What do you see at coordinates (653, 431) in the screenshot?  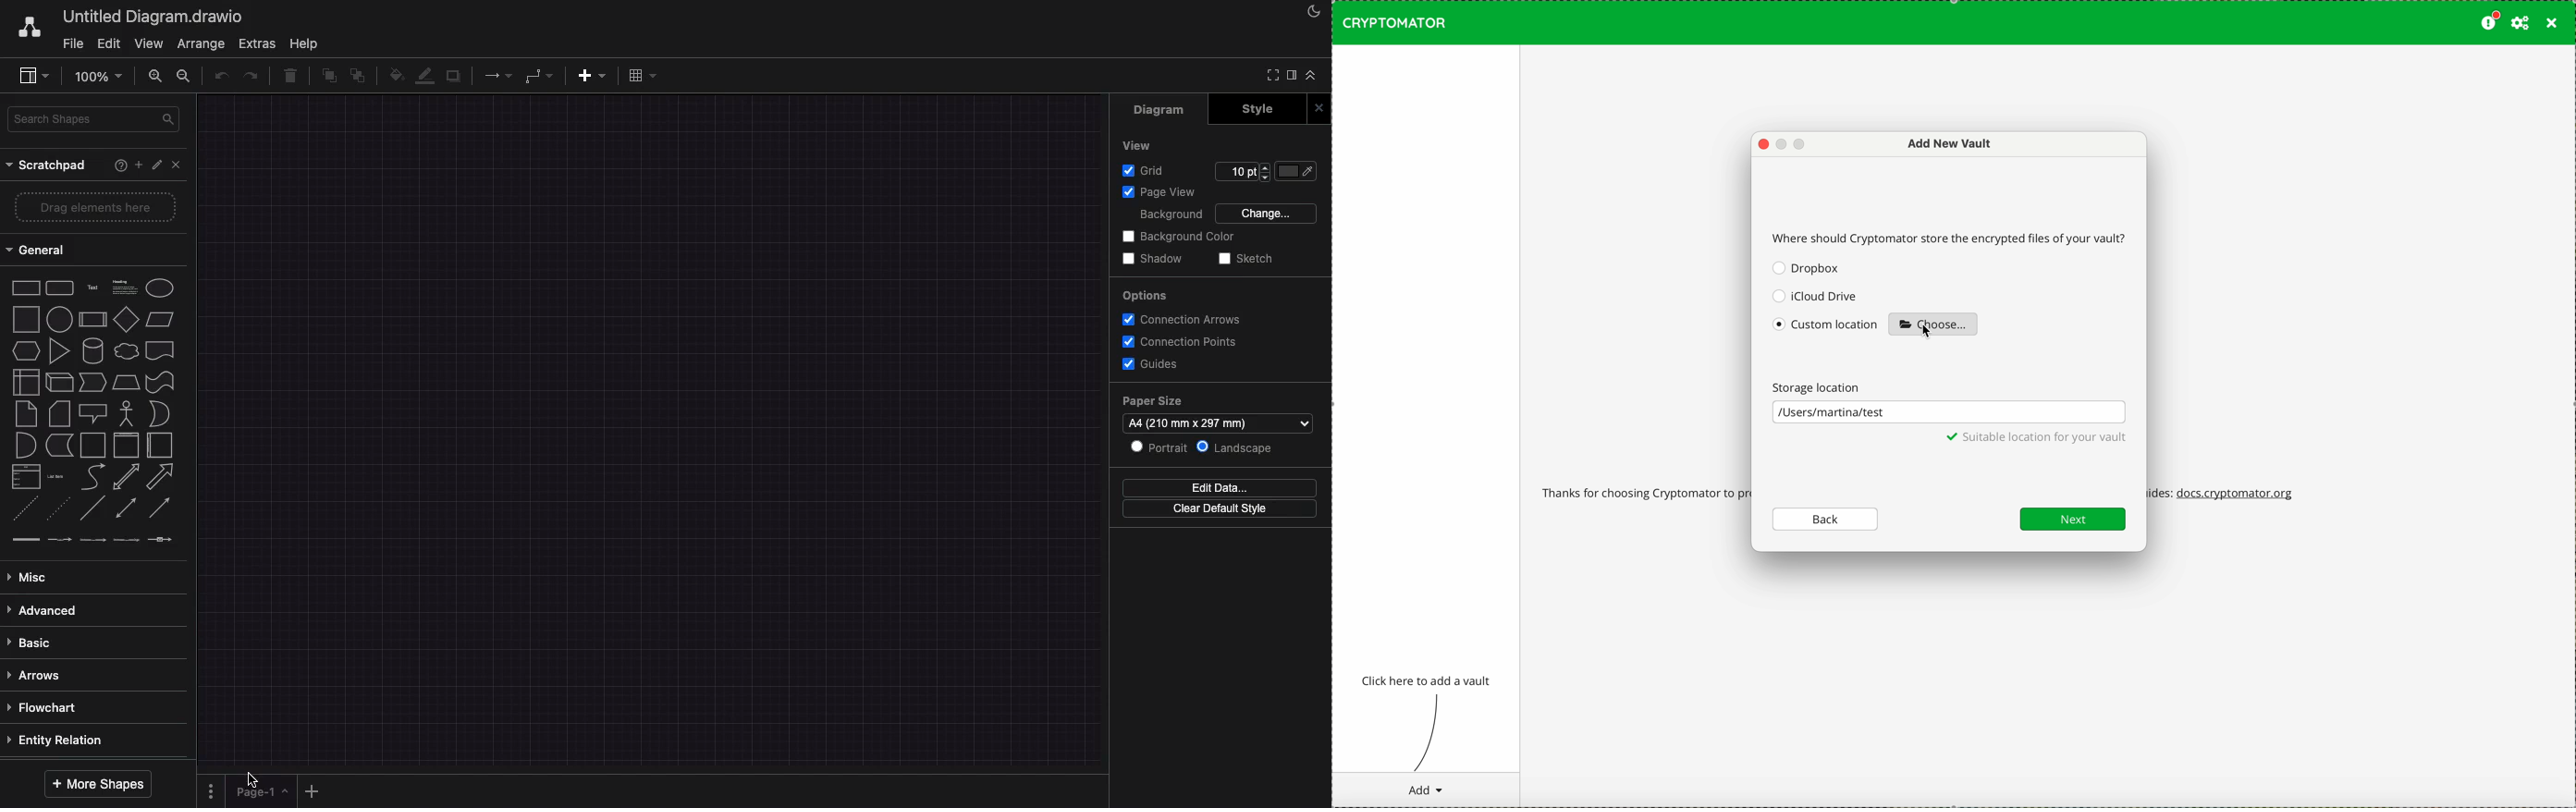 I see `canvas` at bounding box center [653, 431].